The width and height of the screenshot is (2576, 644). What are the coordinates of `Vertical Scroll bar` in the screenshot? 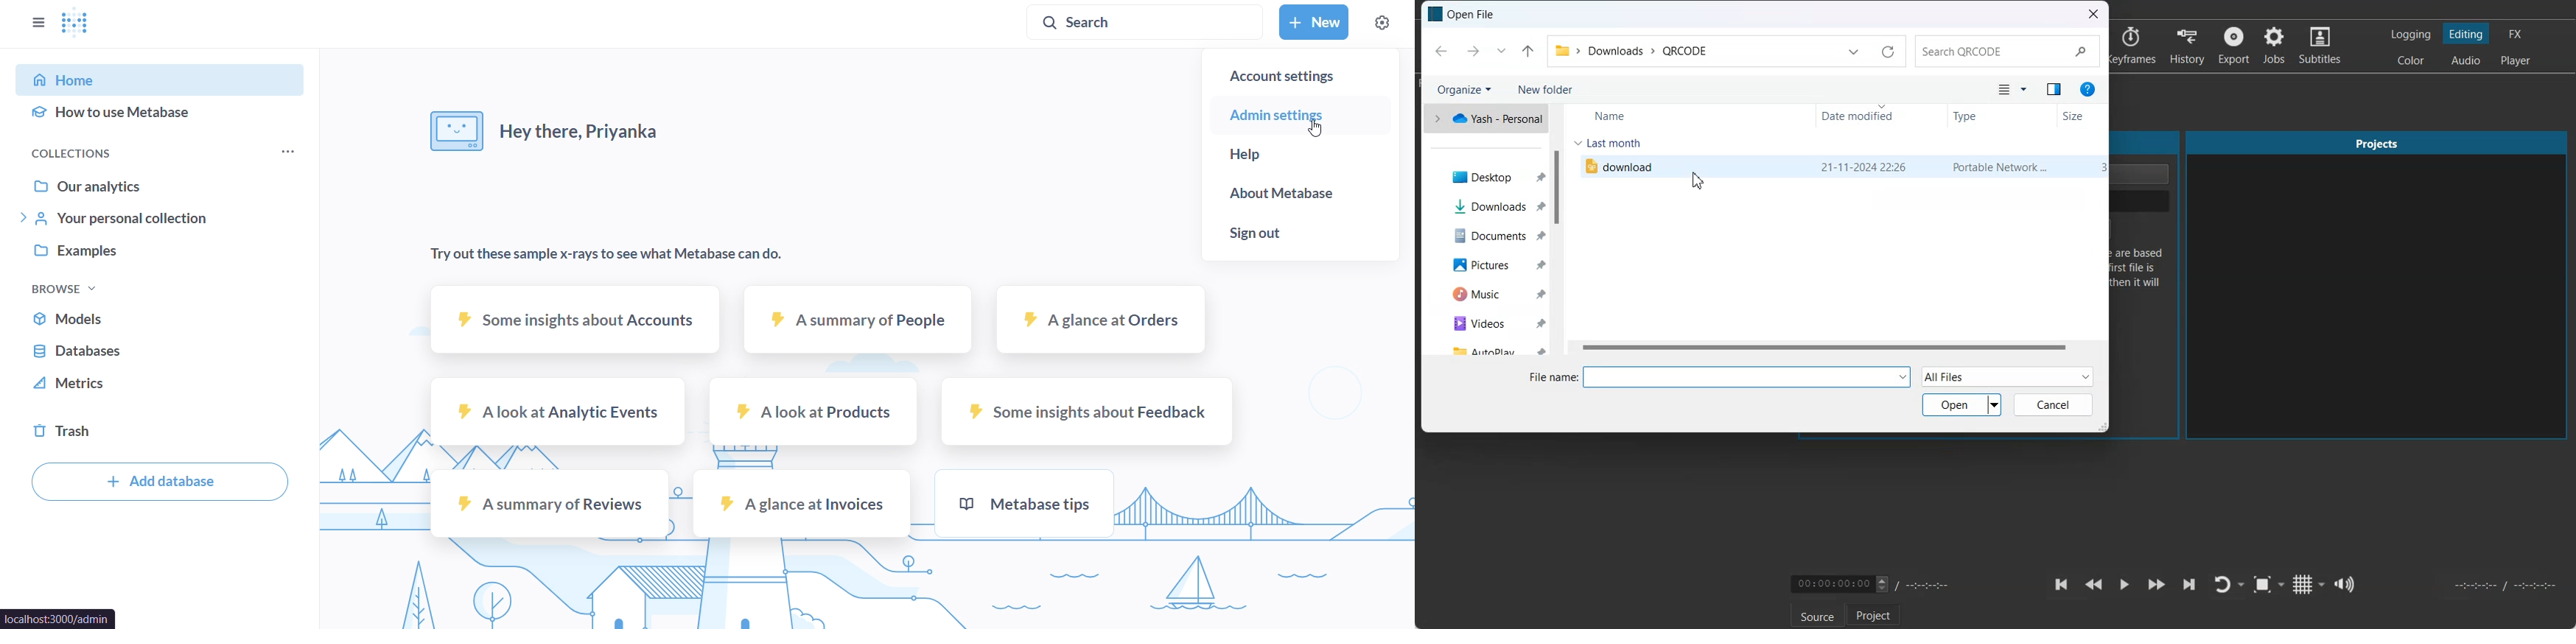 It's located at (1558, 189).